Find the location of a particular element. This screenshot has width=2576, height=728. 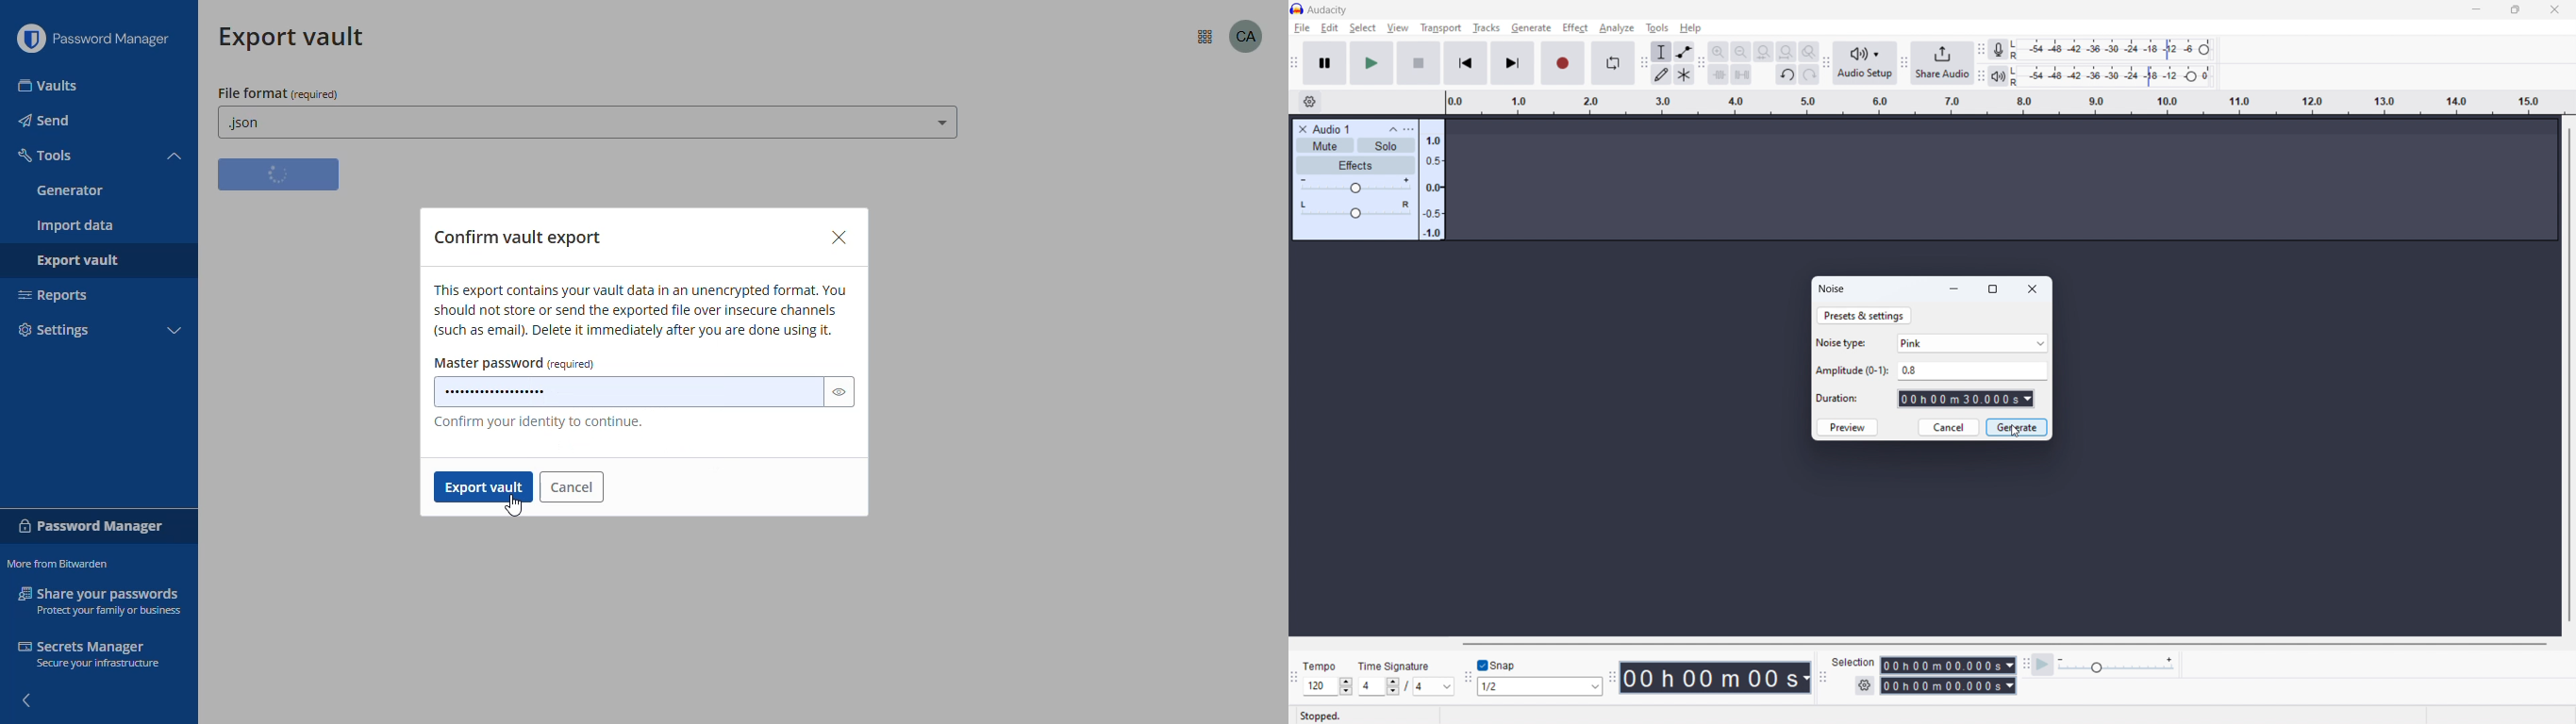

audio setup toolbar is located at coordinates (1826, 62).